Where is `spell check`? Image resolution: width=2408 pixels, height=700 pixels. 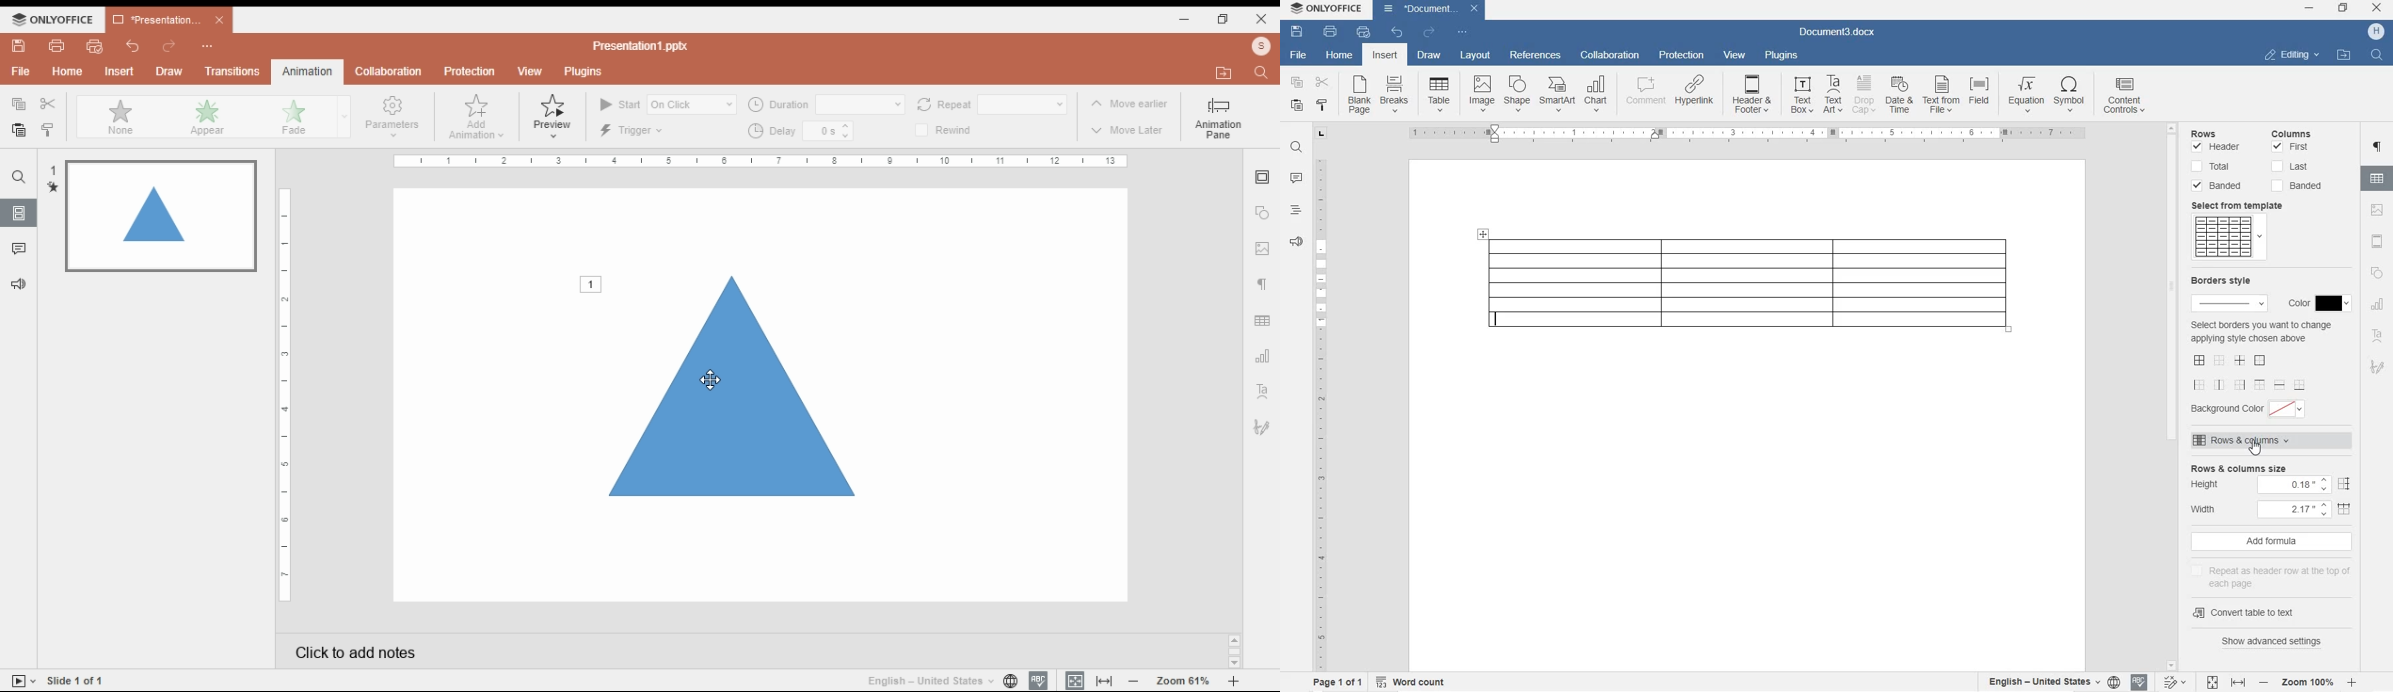 spell check is located at coordinates (1036, 678).